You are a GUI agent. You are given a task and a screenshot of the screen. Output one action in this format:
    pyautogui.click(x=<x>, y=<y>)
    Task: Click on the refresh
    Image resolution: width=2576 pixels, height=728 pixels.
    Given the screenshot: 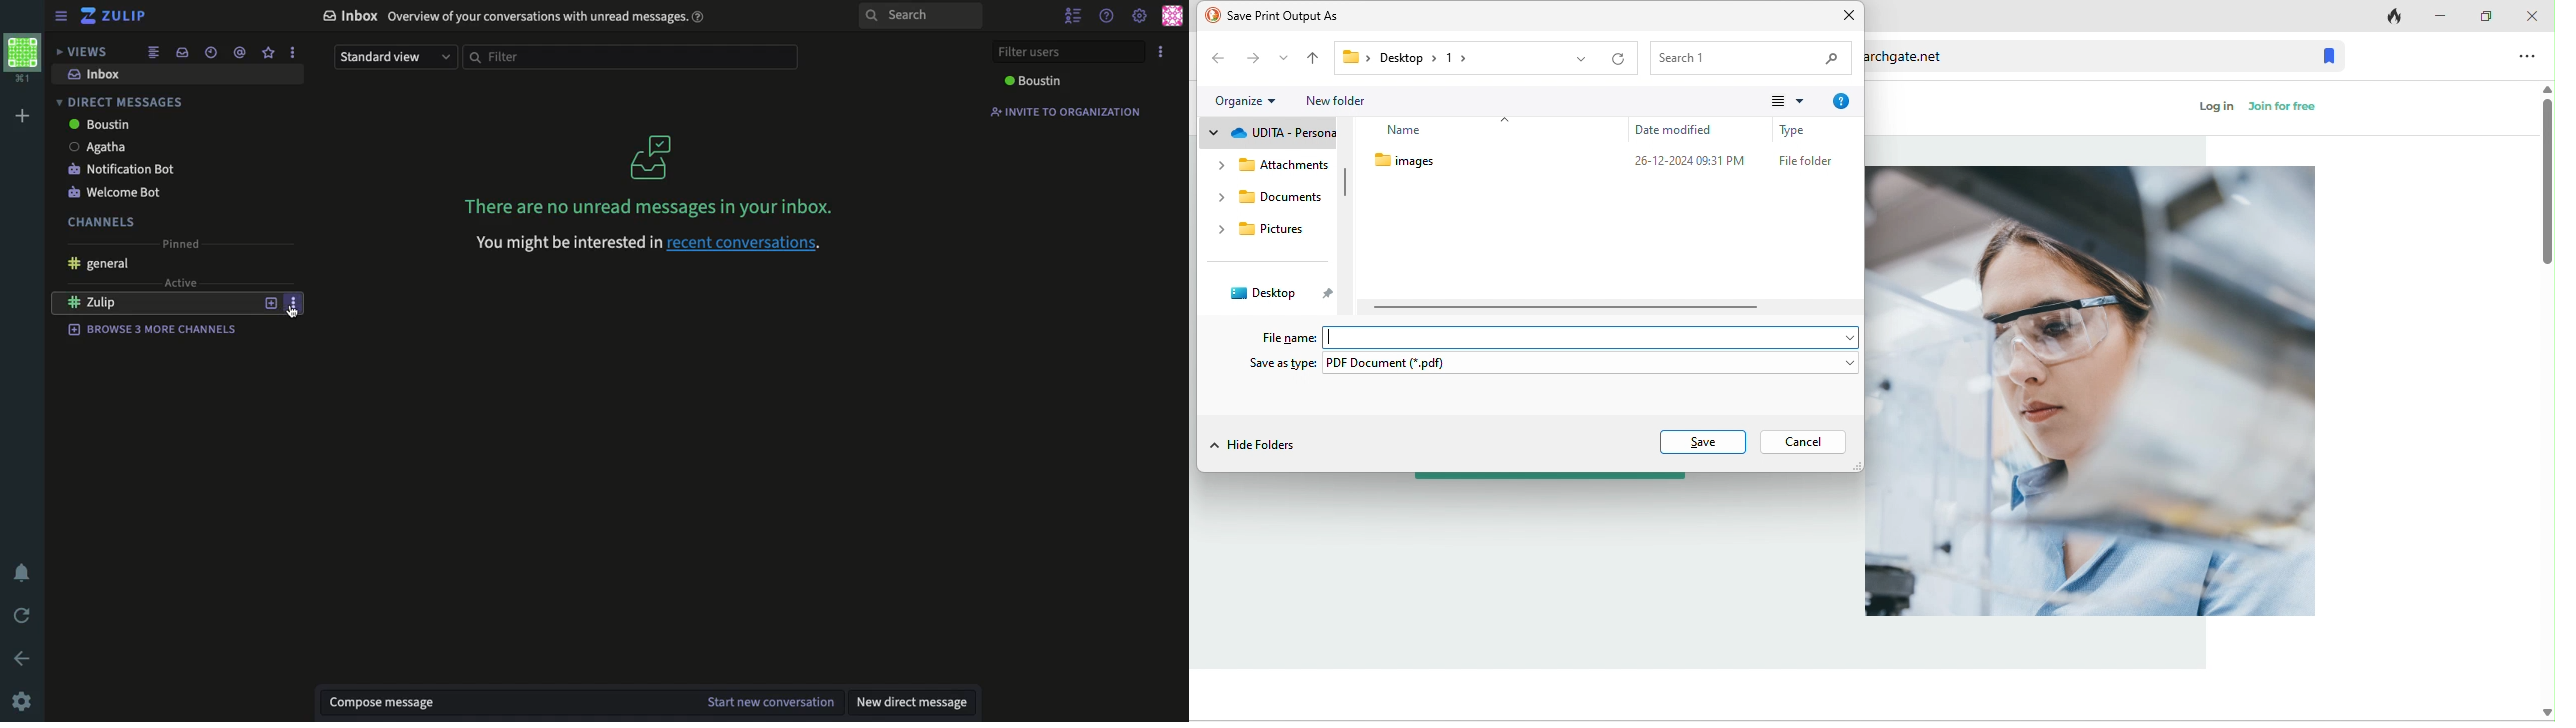 What is the action you would take?
    pyautogui.click(x=26, y=616)
    